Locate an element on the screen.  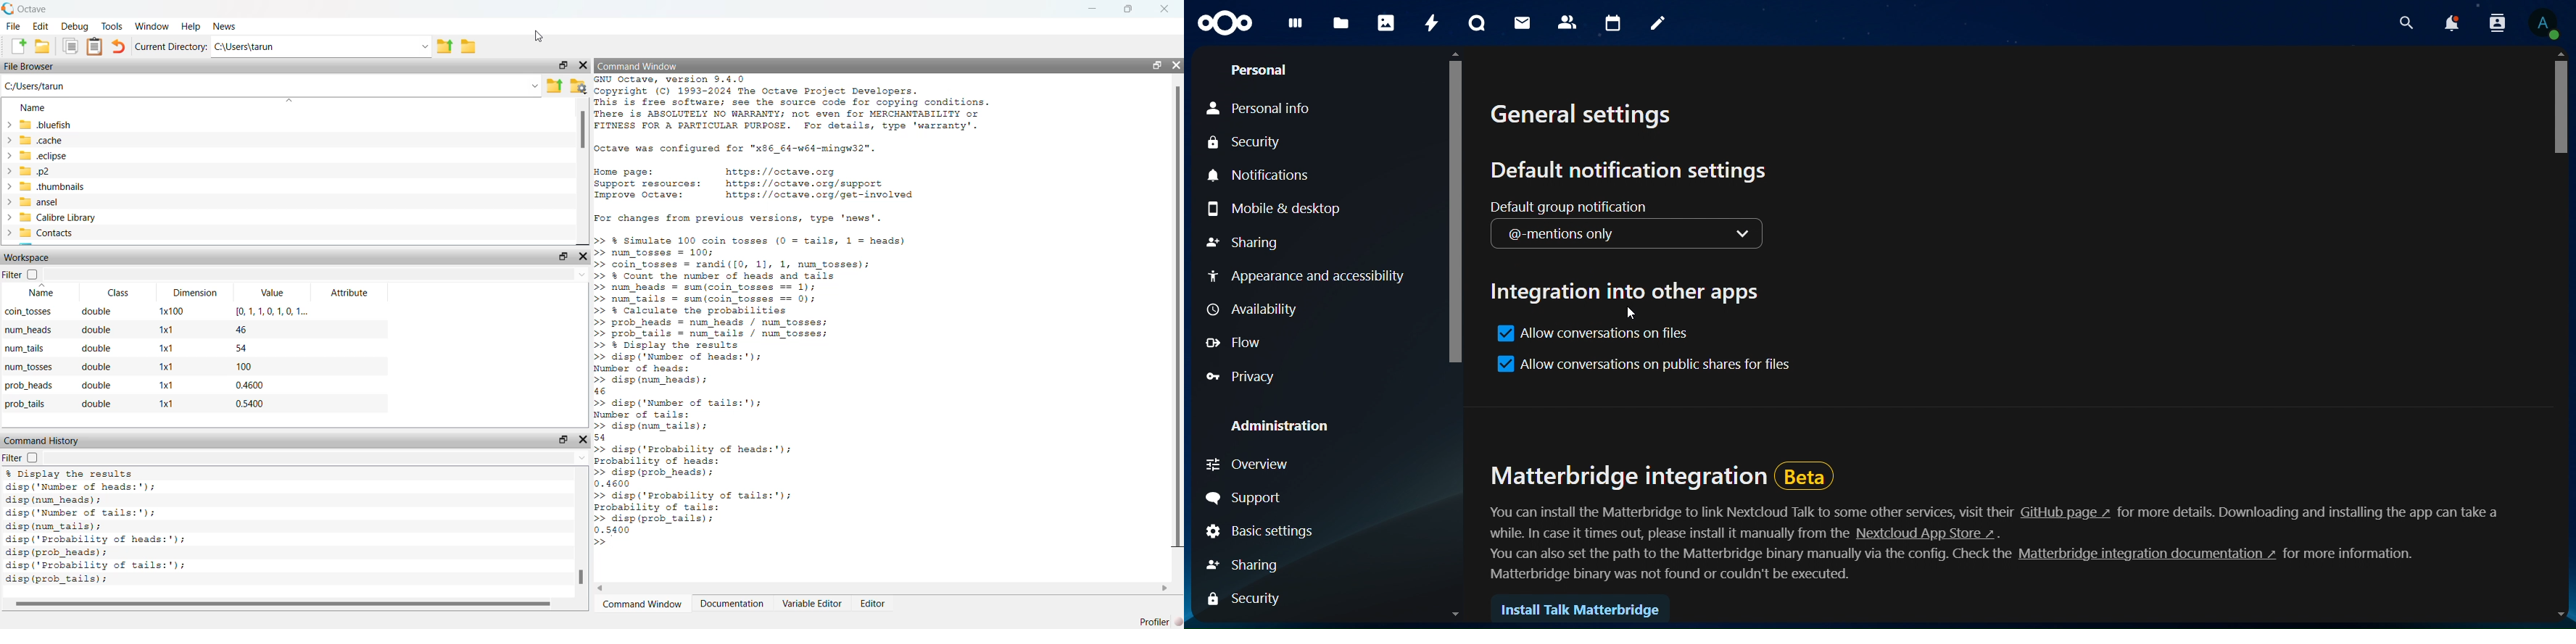
general settings is located at coordinates (1589, 117).